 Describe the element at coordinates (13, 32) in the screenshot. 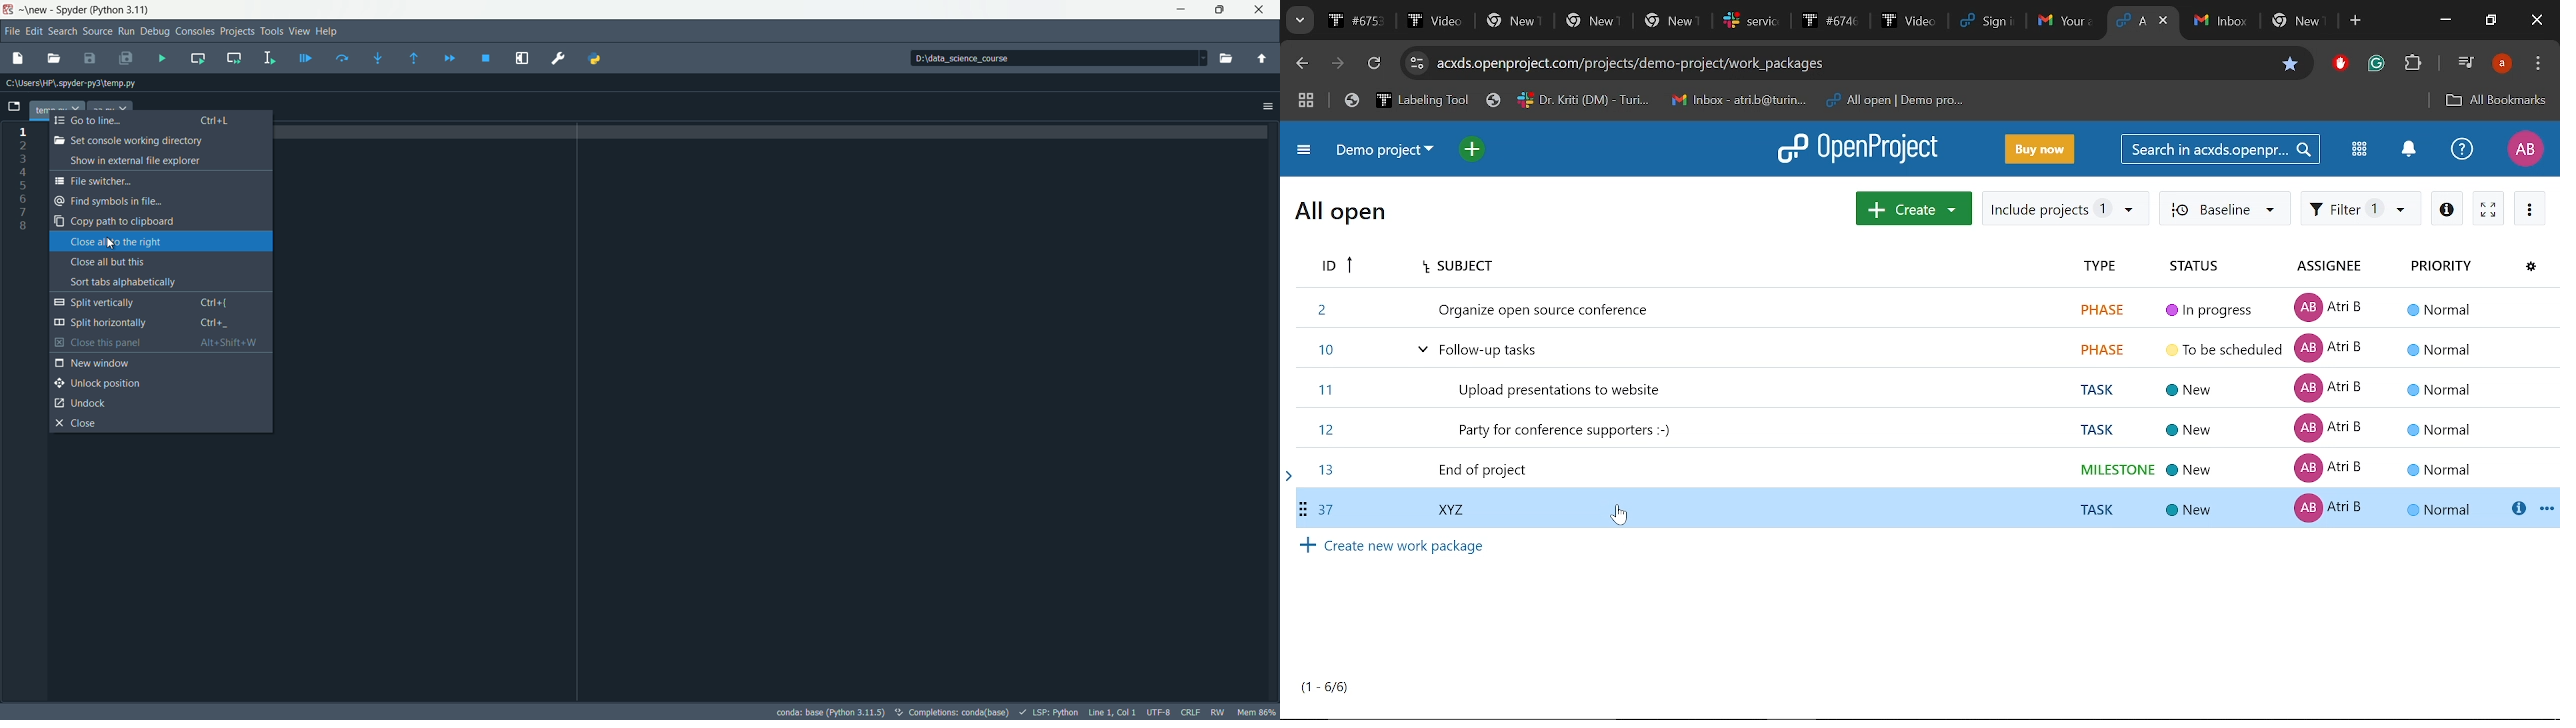

I see `file menu` at that location.